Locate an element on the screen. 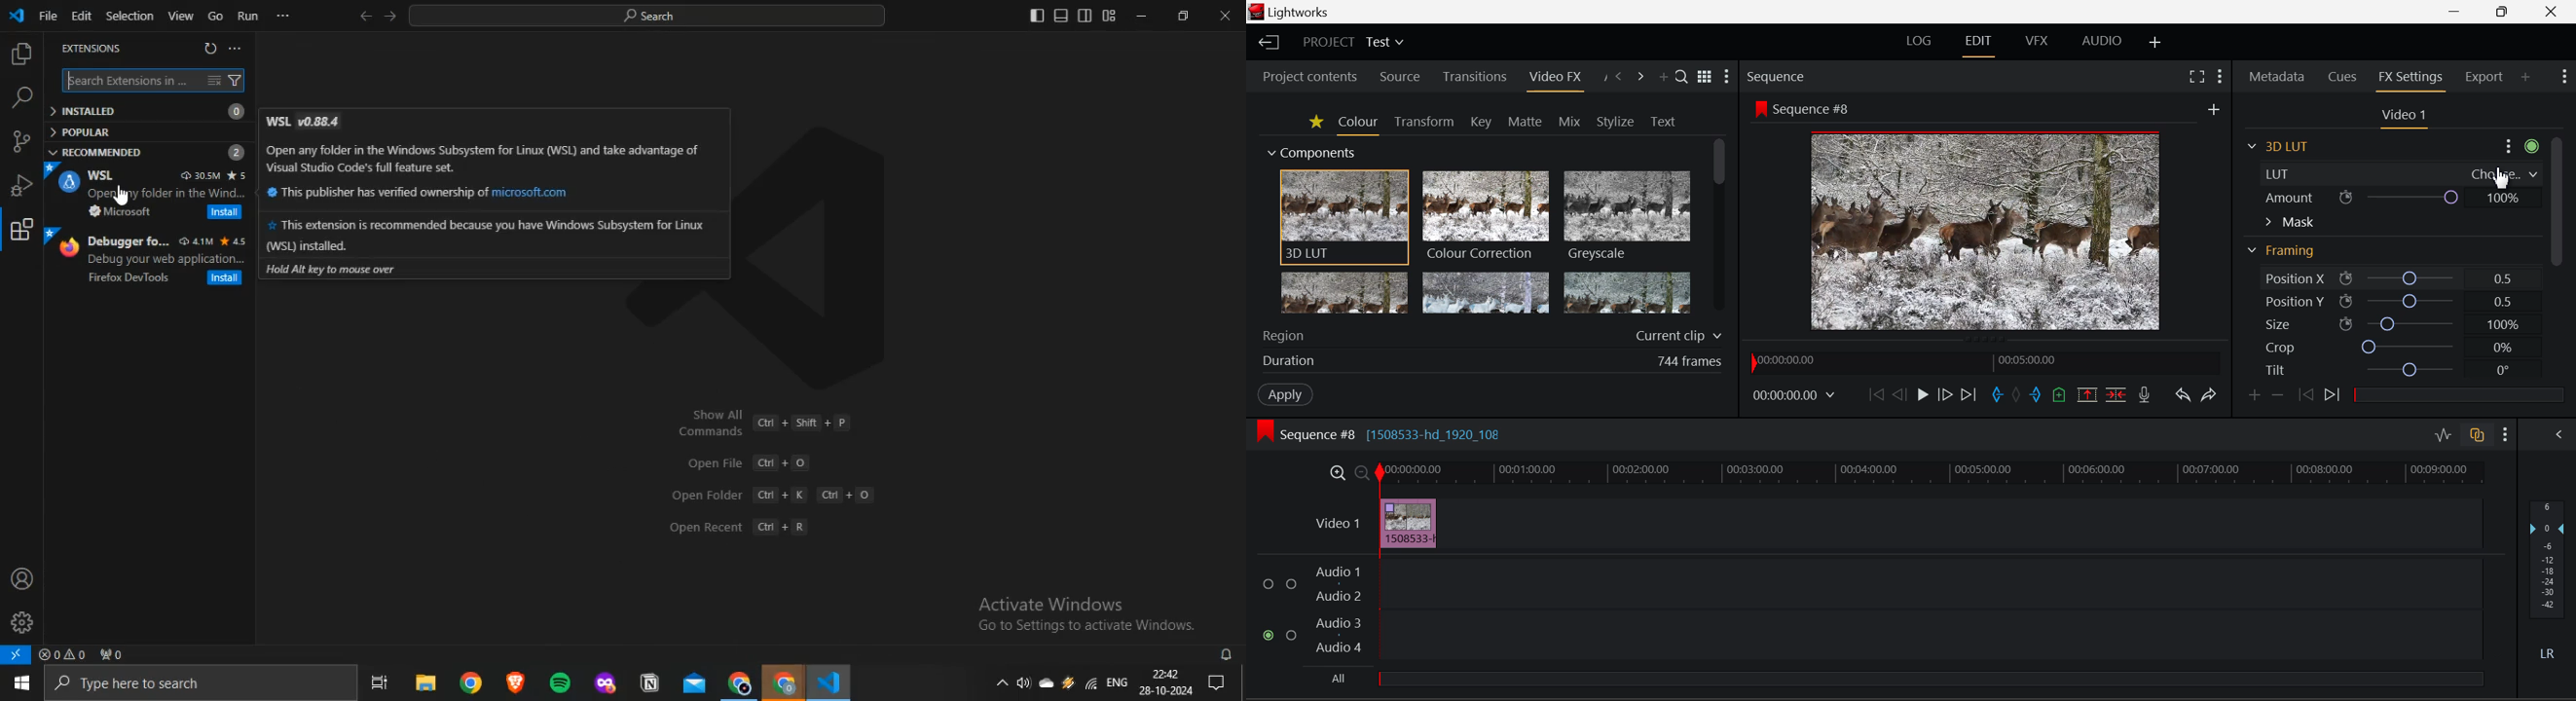 This screenshot has height=728, width=2576. Debug your web application... is located at coordinates (167, 259).